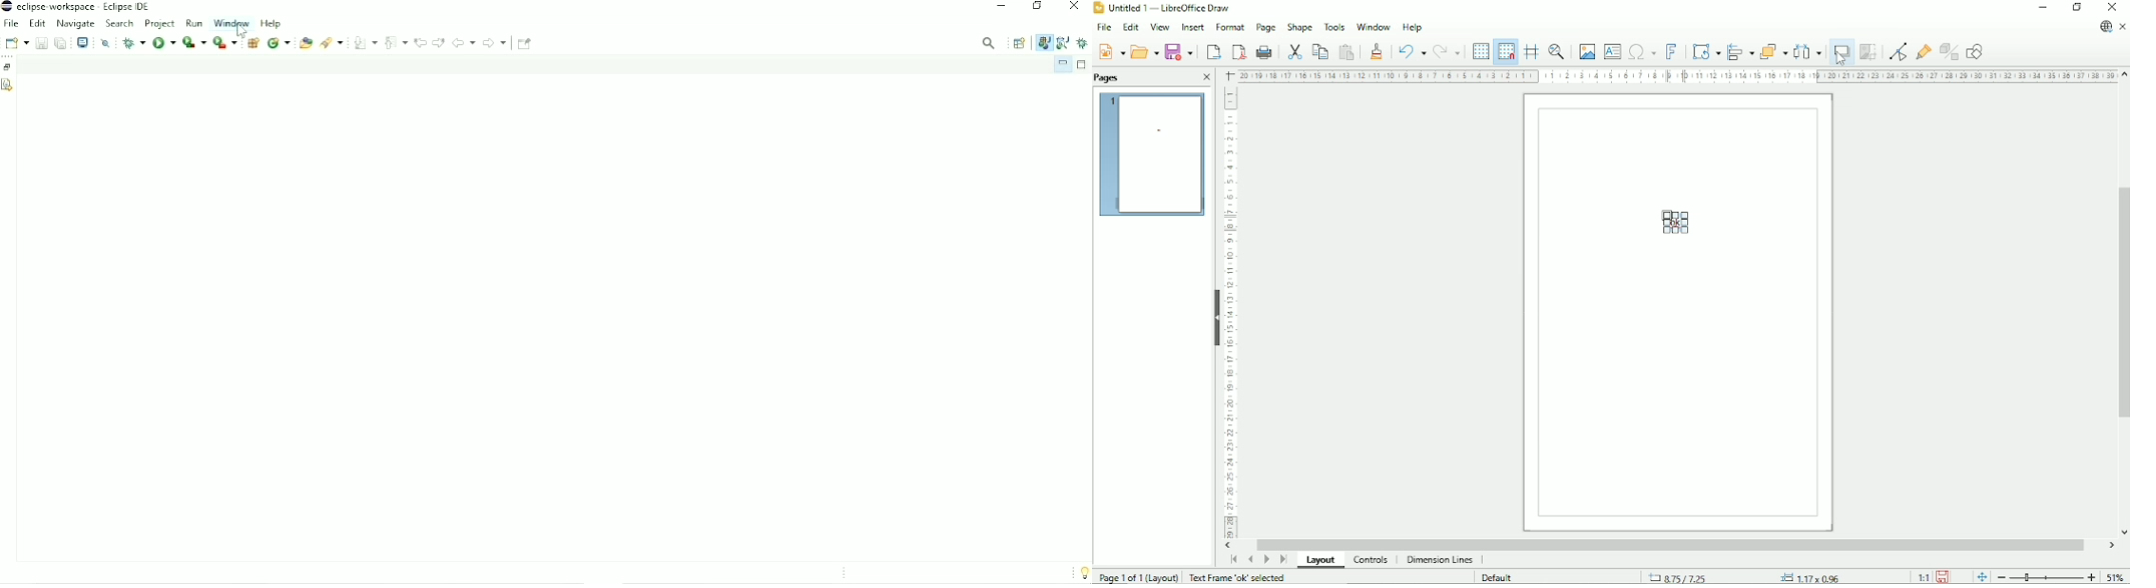 This screenshot has height=588, width=2156. Describe the element at coordinates (1264, 28) in the screenshot. I see `Page` at that location.